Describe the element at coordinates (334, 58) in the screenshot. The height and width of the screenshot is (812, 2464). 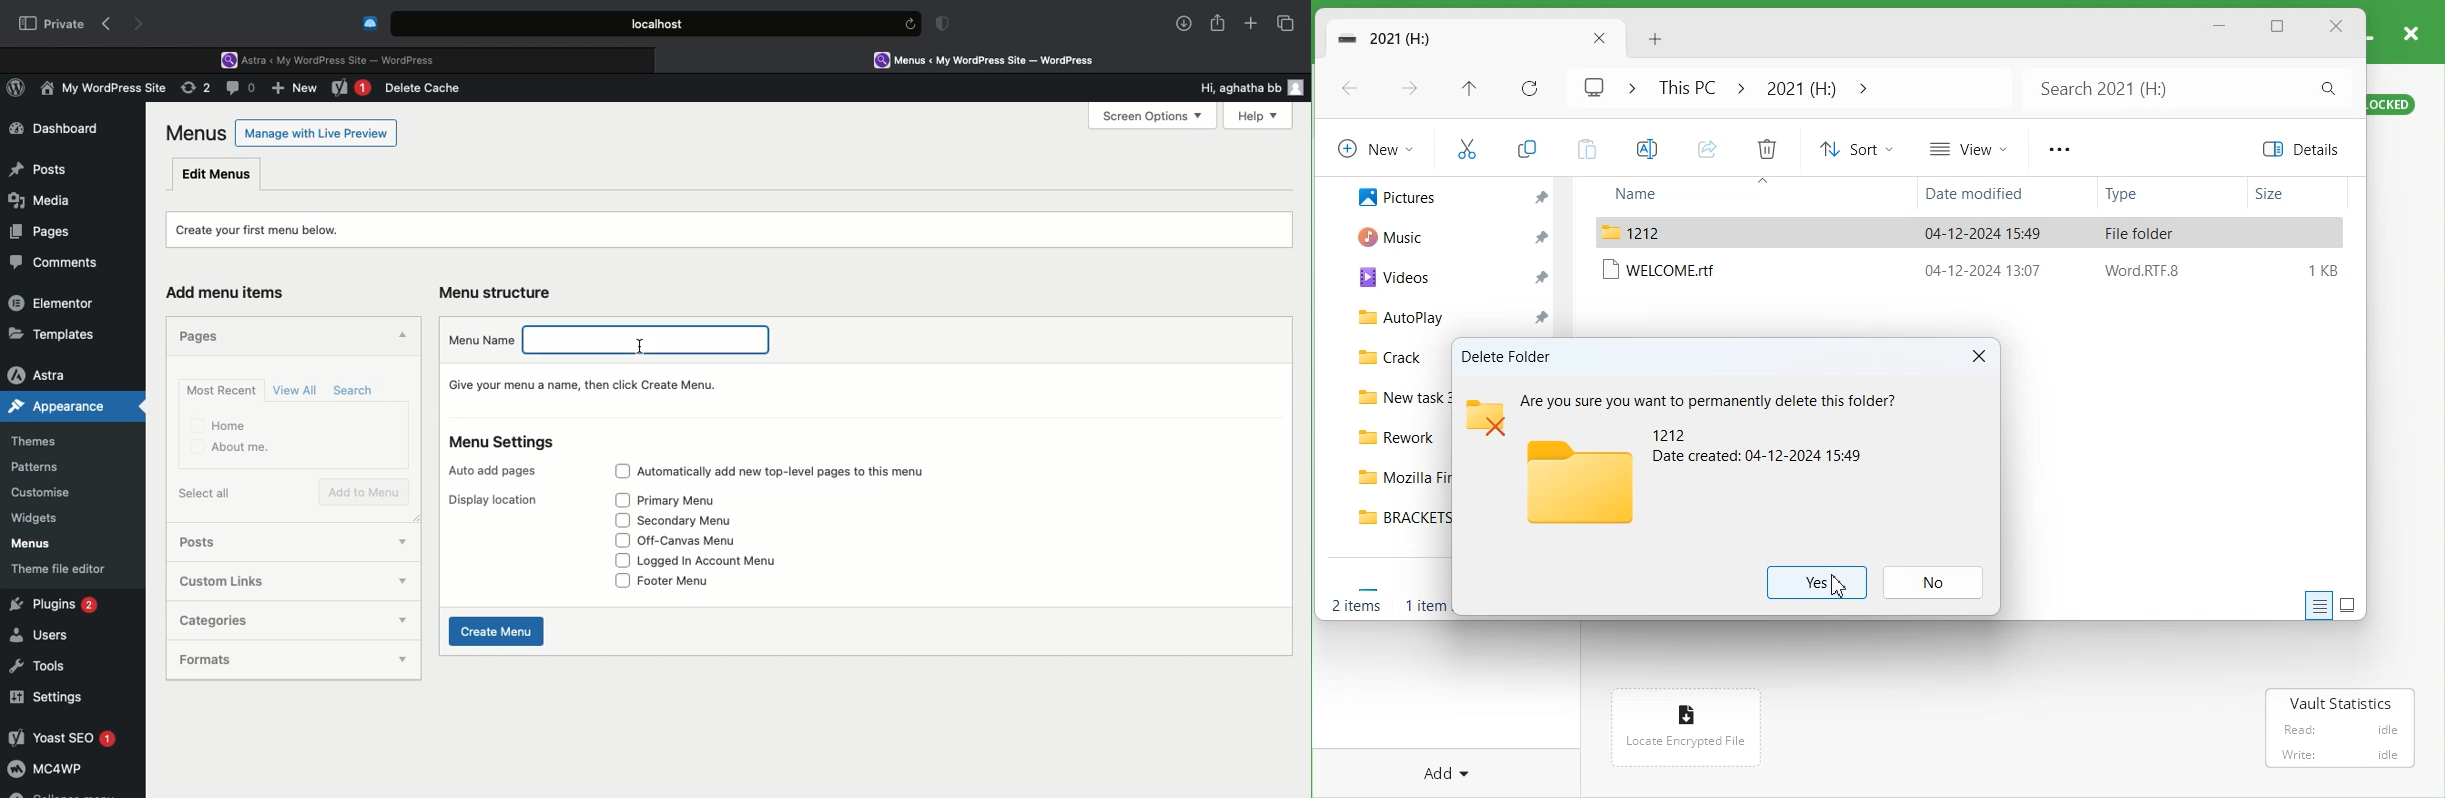
I see `Astra < My WordPress Site - WordPress` at that location.